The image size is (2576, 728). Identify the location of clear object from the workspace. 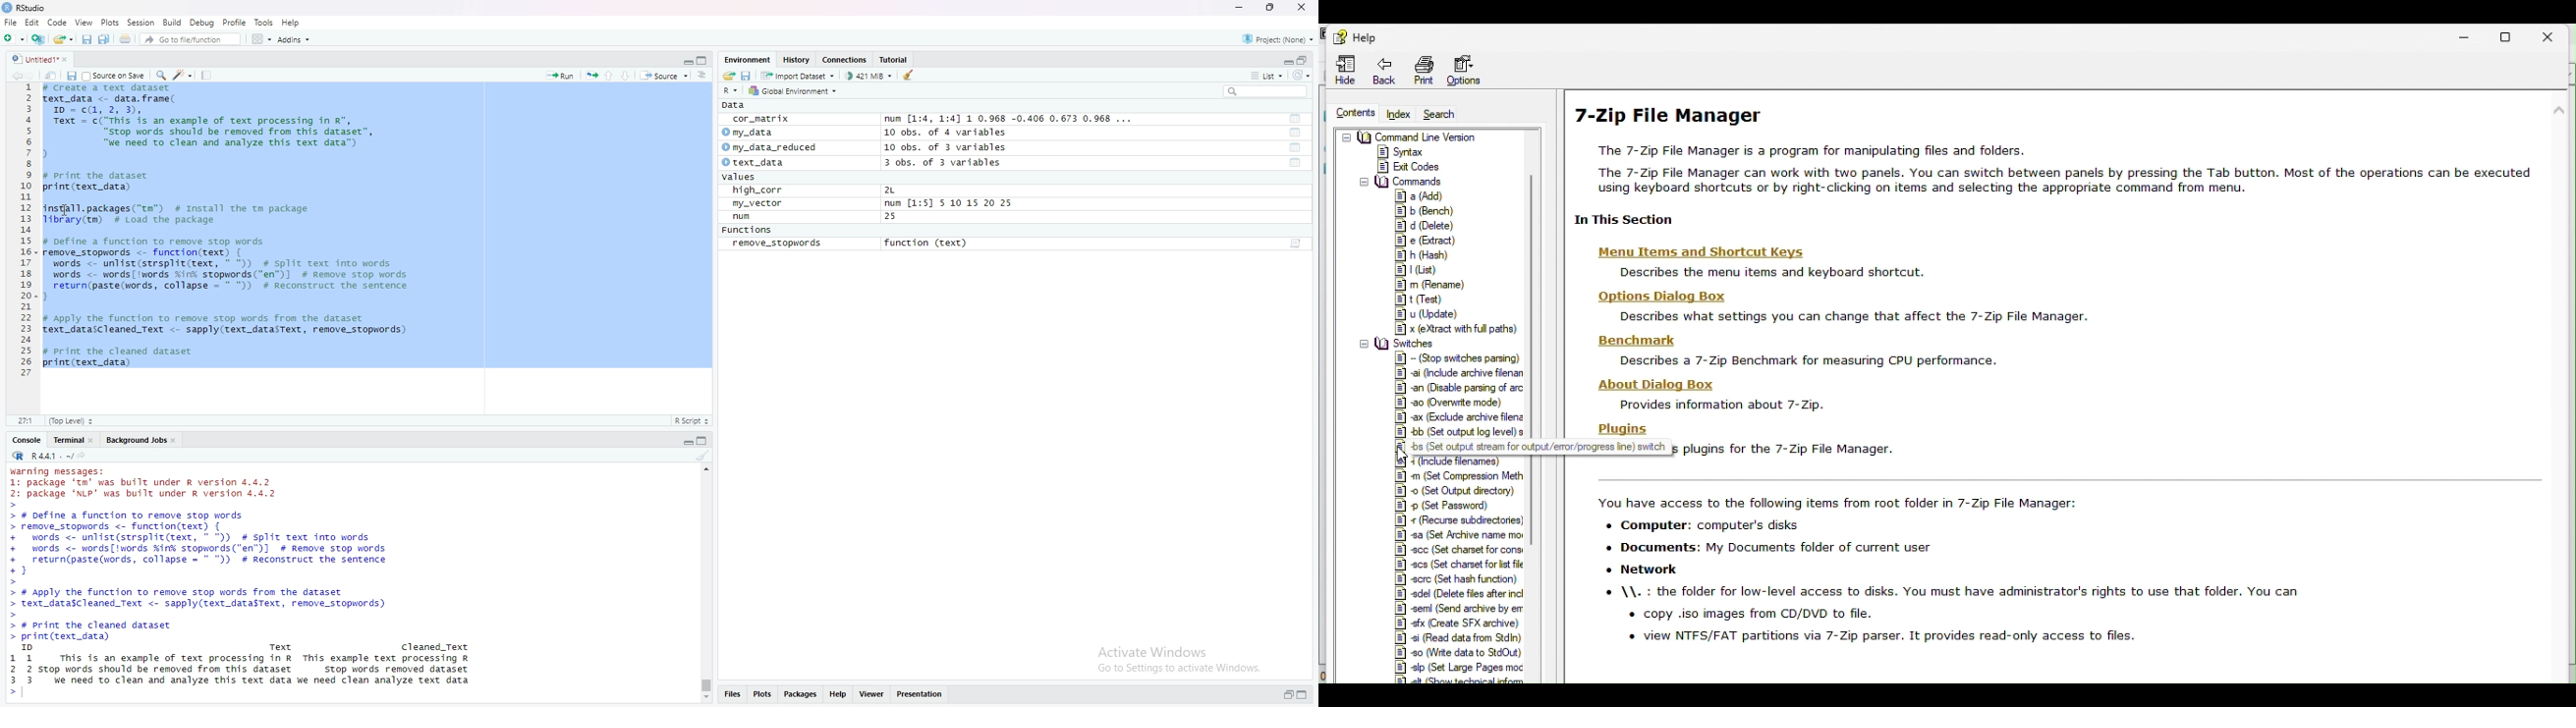
(910, 77).